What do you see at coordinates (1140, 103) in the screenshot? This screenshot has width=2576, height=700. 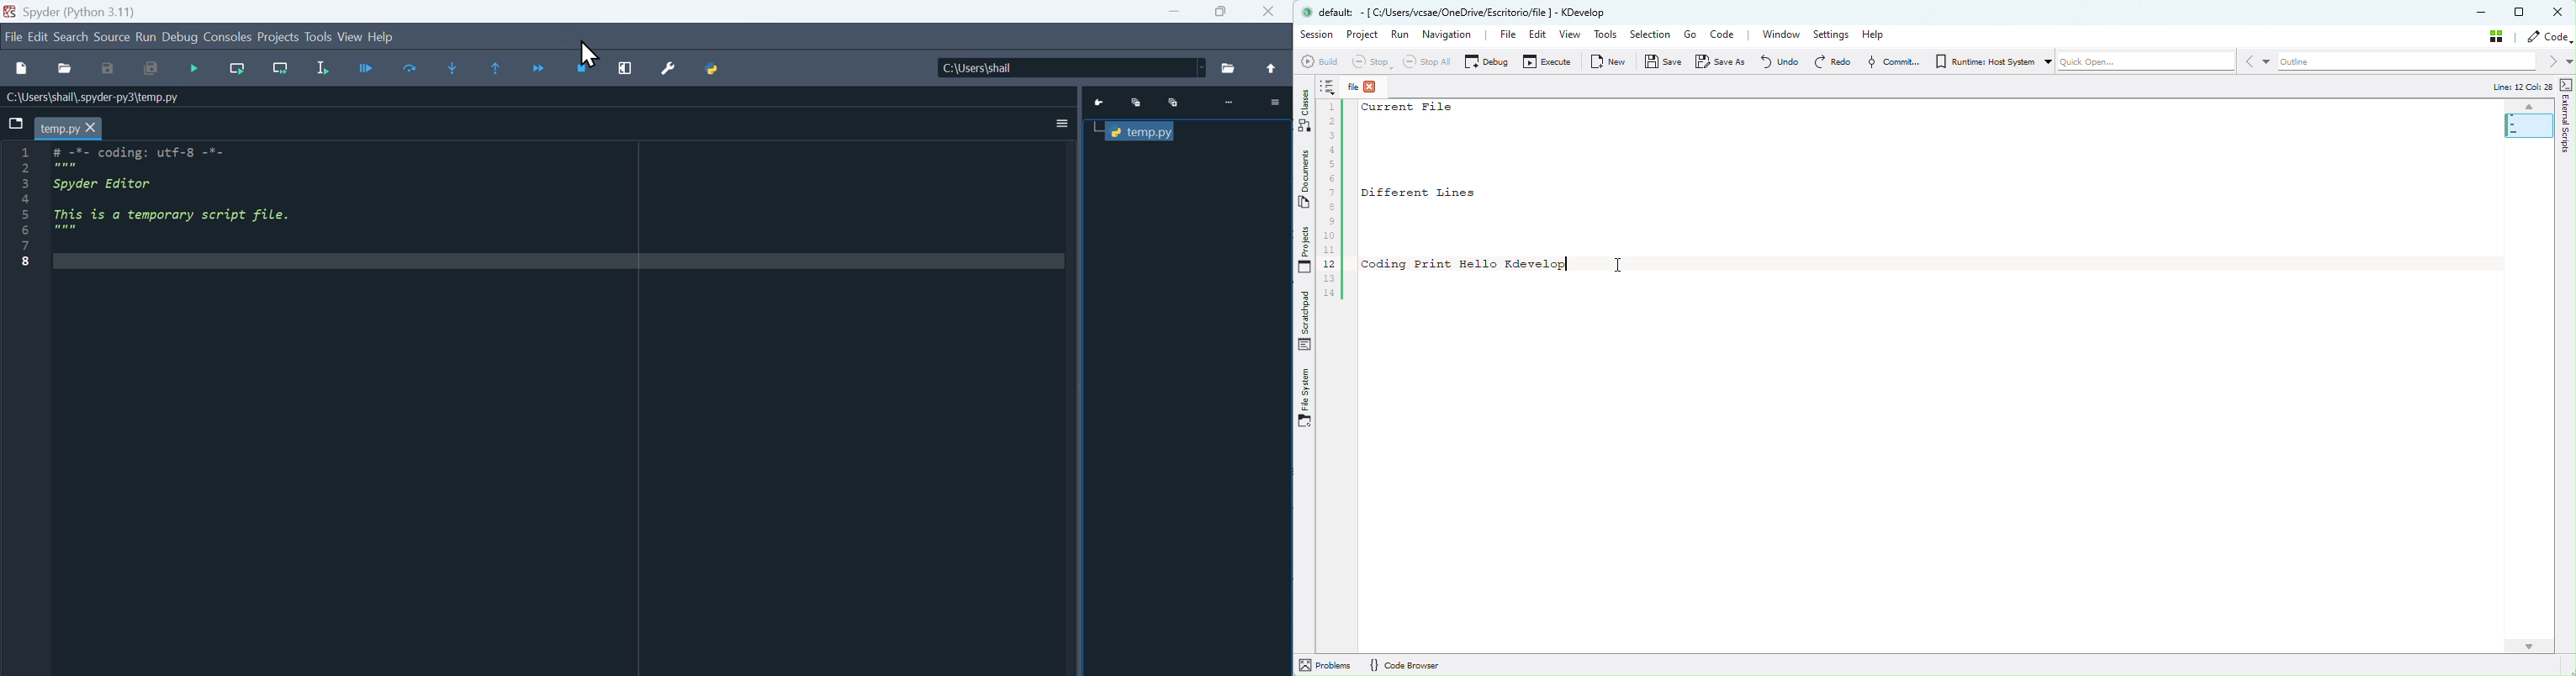 I see `Minimize` at bounding box center [1140, 103].